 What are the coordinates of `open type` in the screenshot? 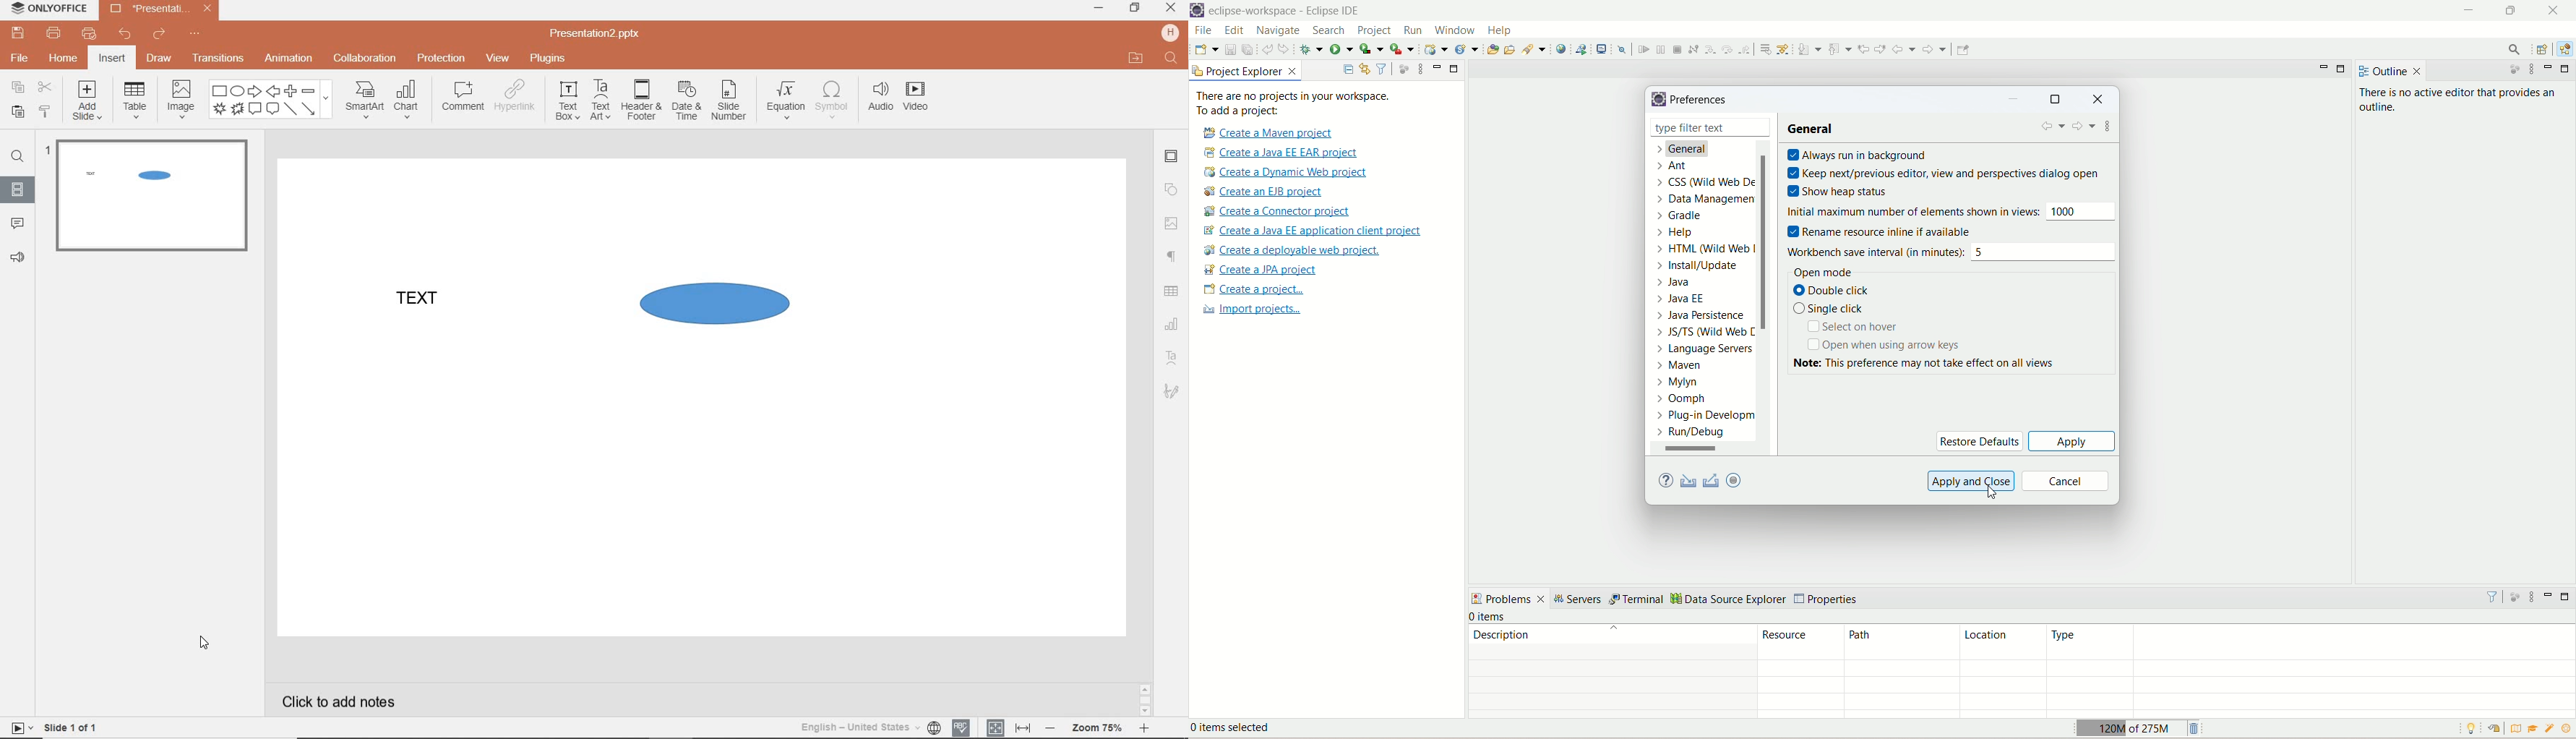 It's located at (1493, 48).